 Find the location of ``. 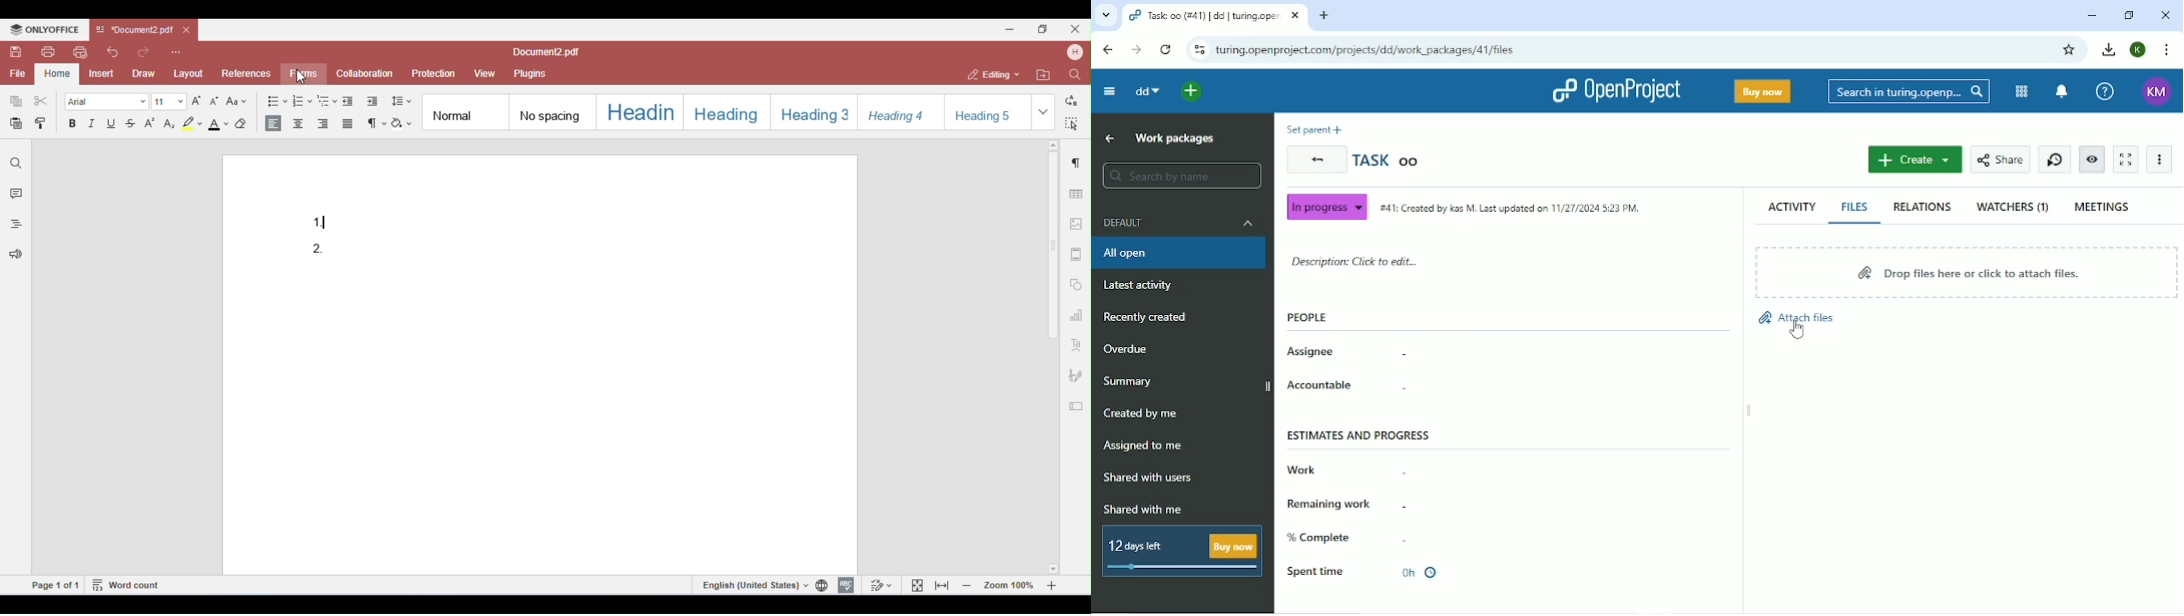

 is located at coordinates (1798, 328).